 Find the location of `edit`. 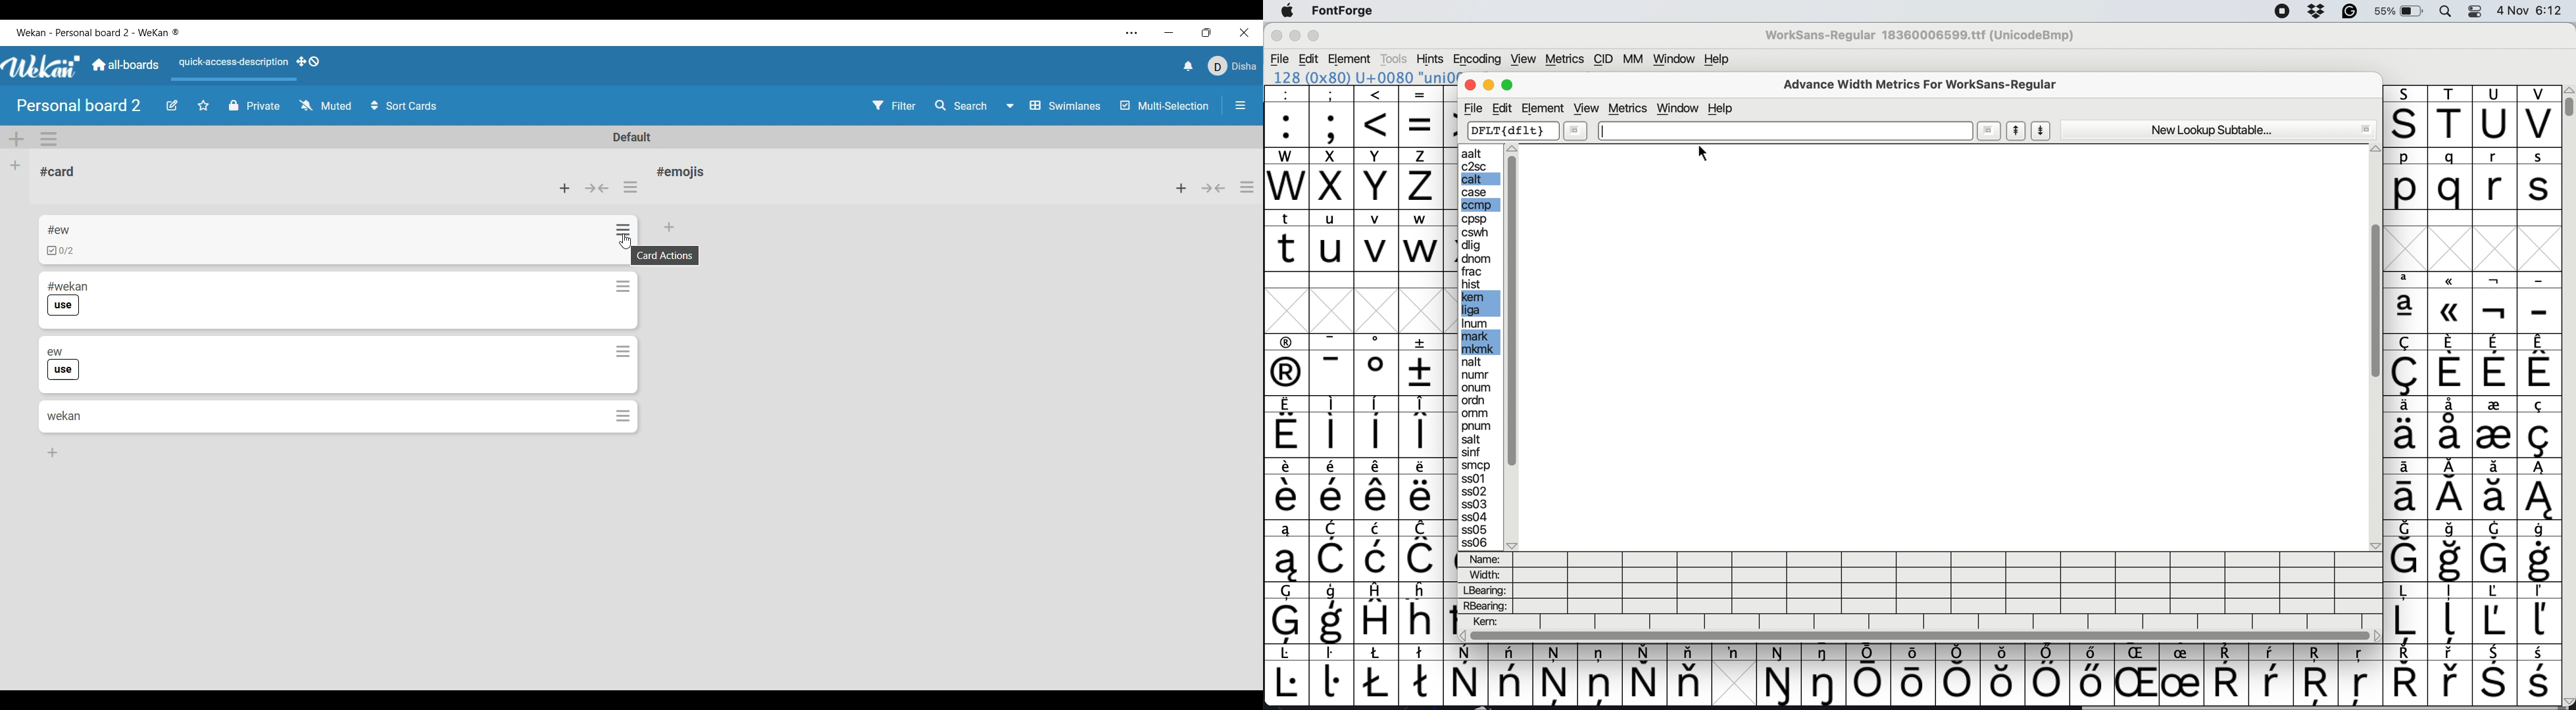

edit is located at coordinates (1504, 109).